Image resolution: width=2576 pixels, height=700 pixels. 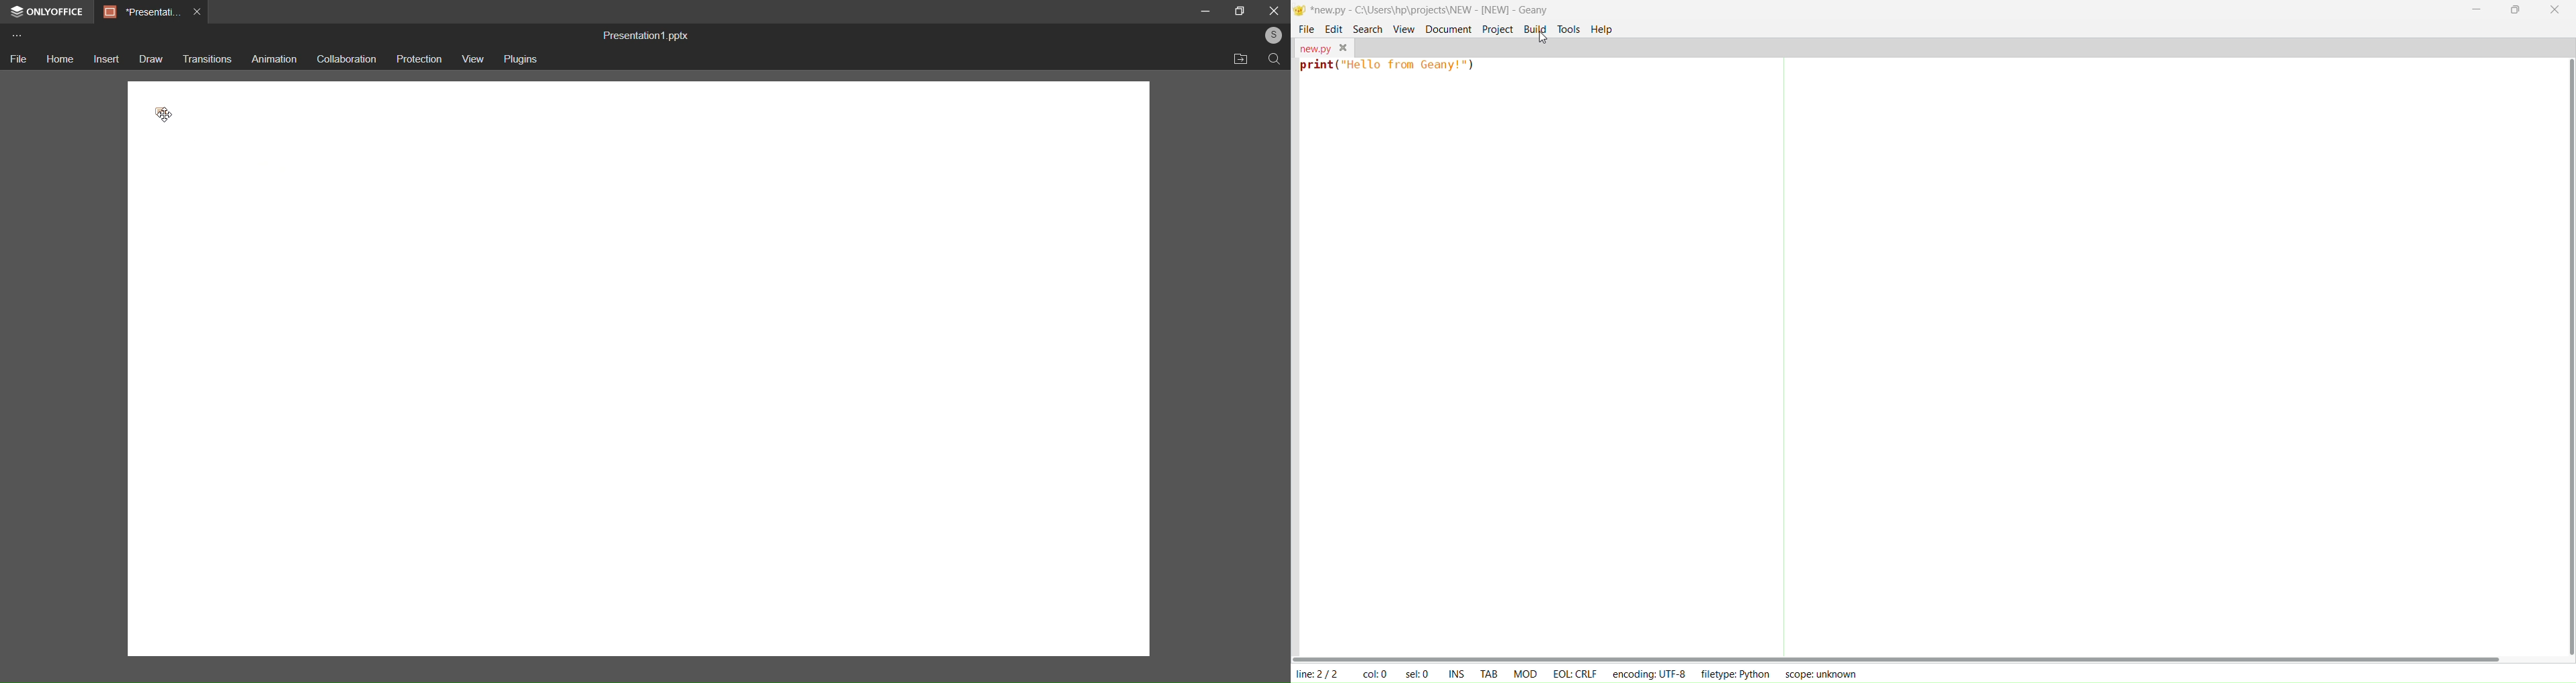 What do you see at coordinates (60, 60) in the screenshot?
I see `home` at bounding box center [60, 60].